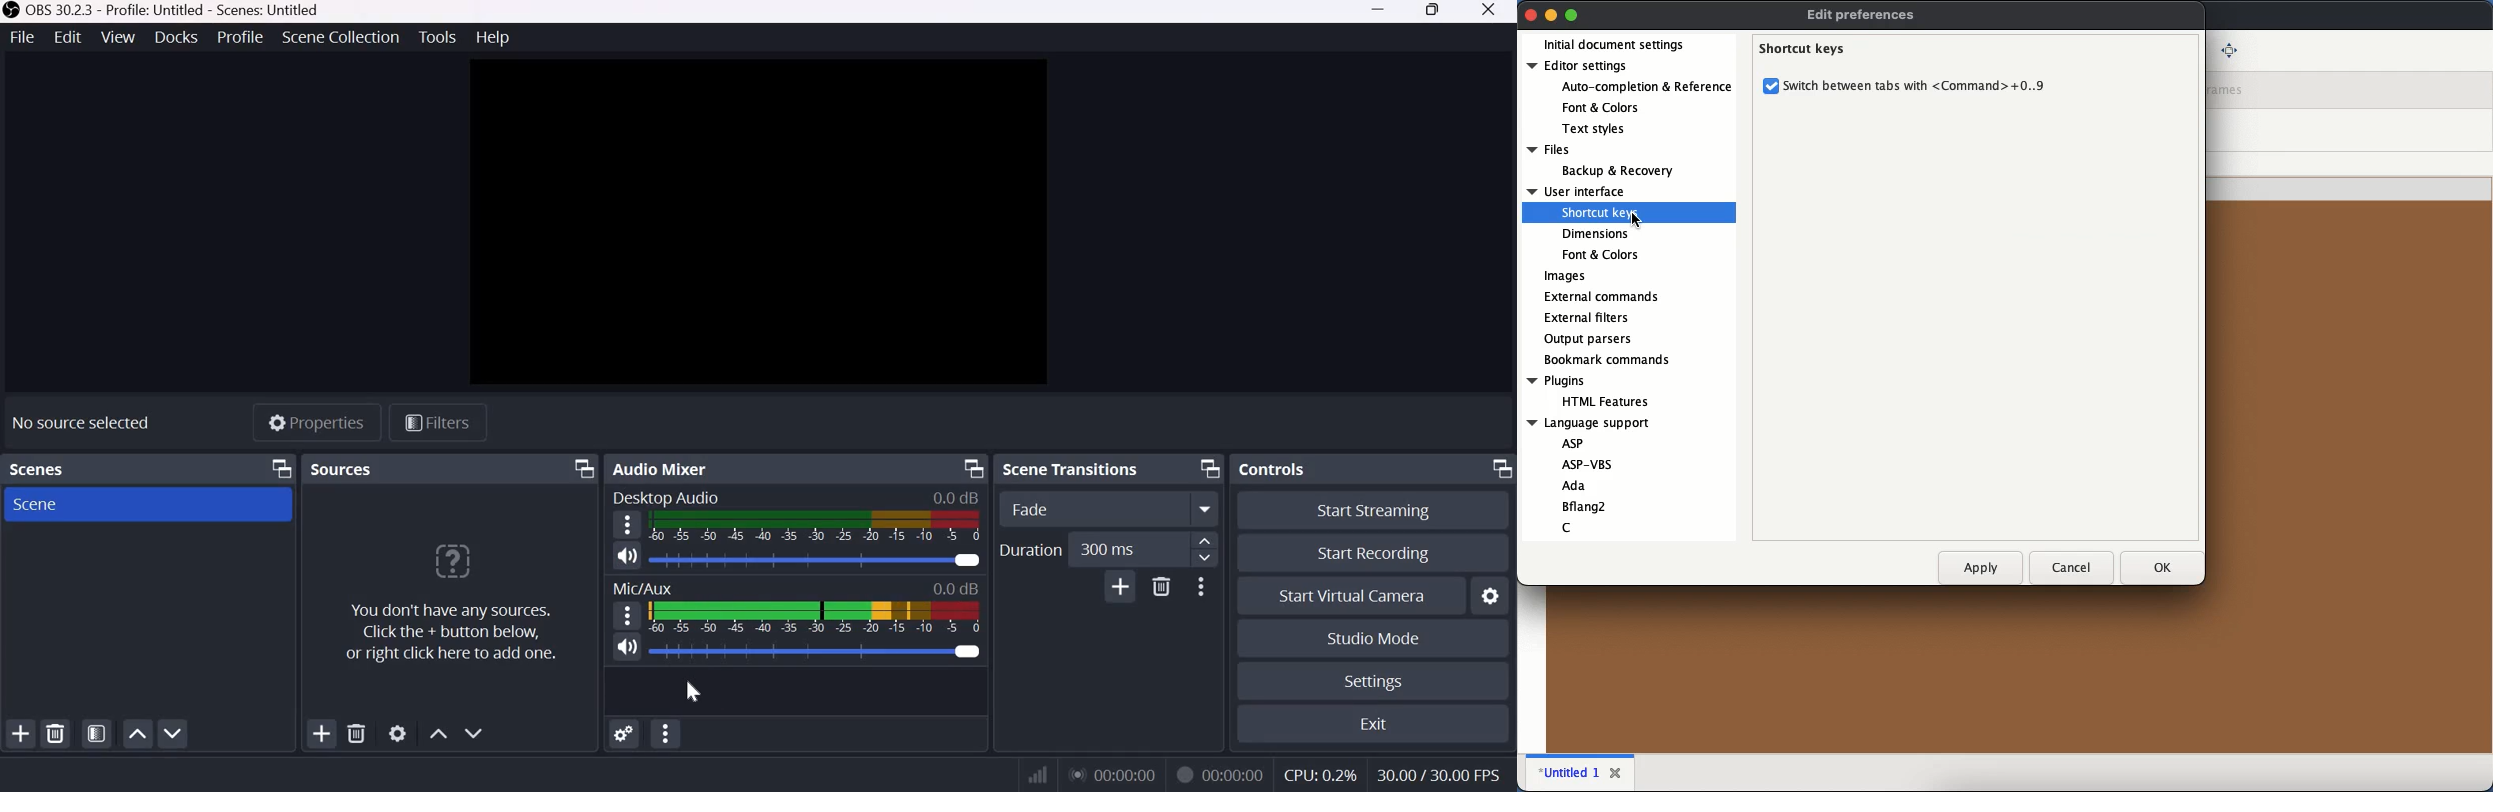  Describe the element at coordinates (1490, 12) in the screenshot. I see `close` at that location.